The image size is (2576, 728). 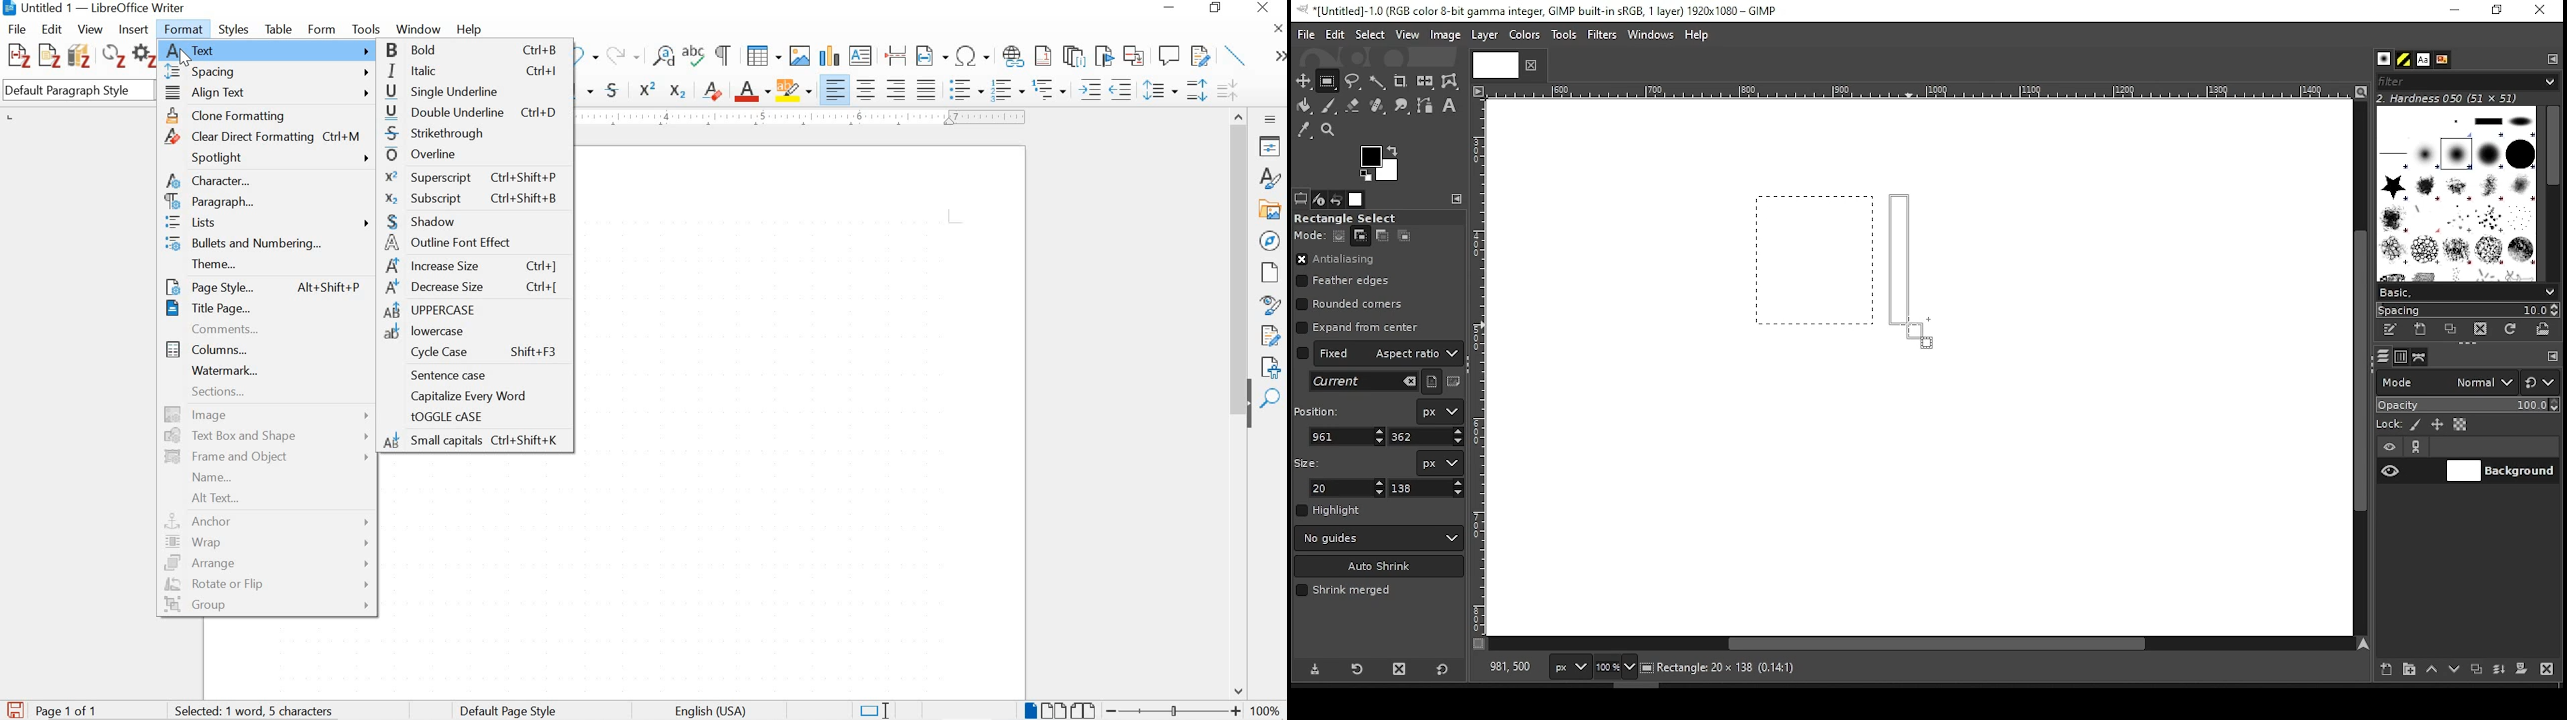 I want to click on page, so click(x=1270, y=273).